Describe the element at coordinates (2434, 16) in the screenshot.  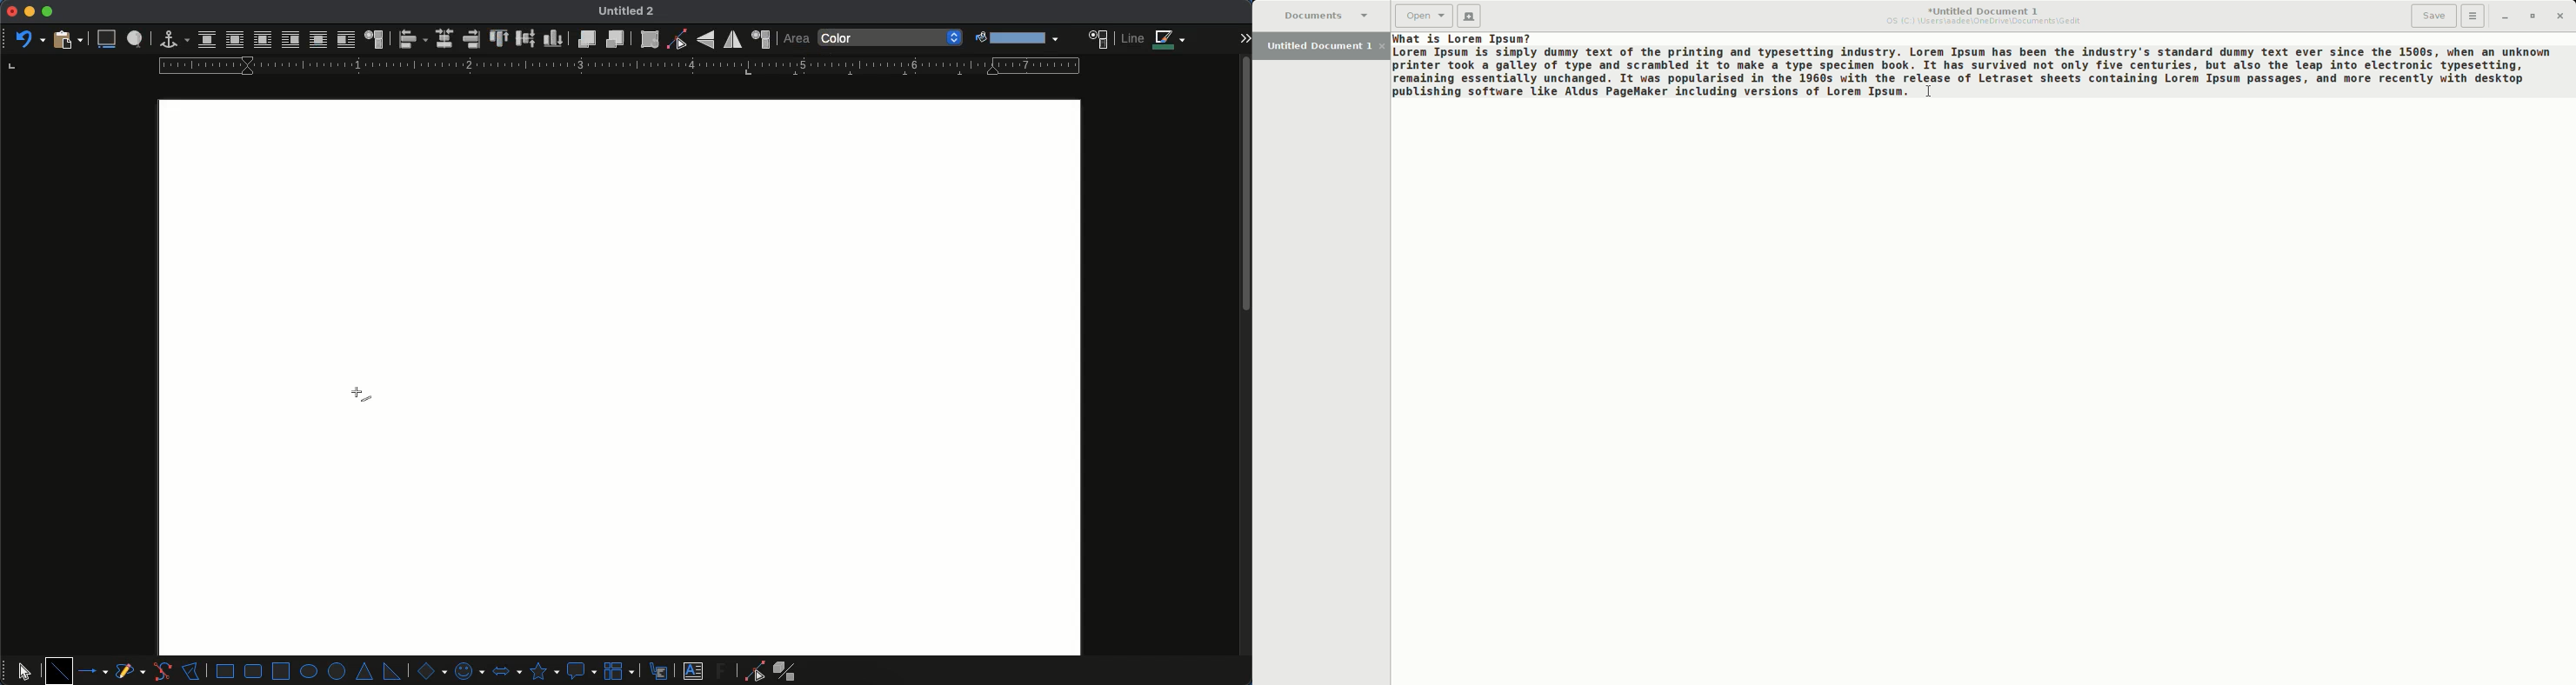
I see `Save` at that location.